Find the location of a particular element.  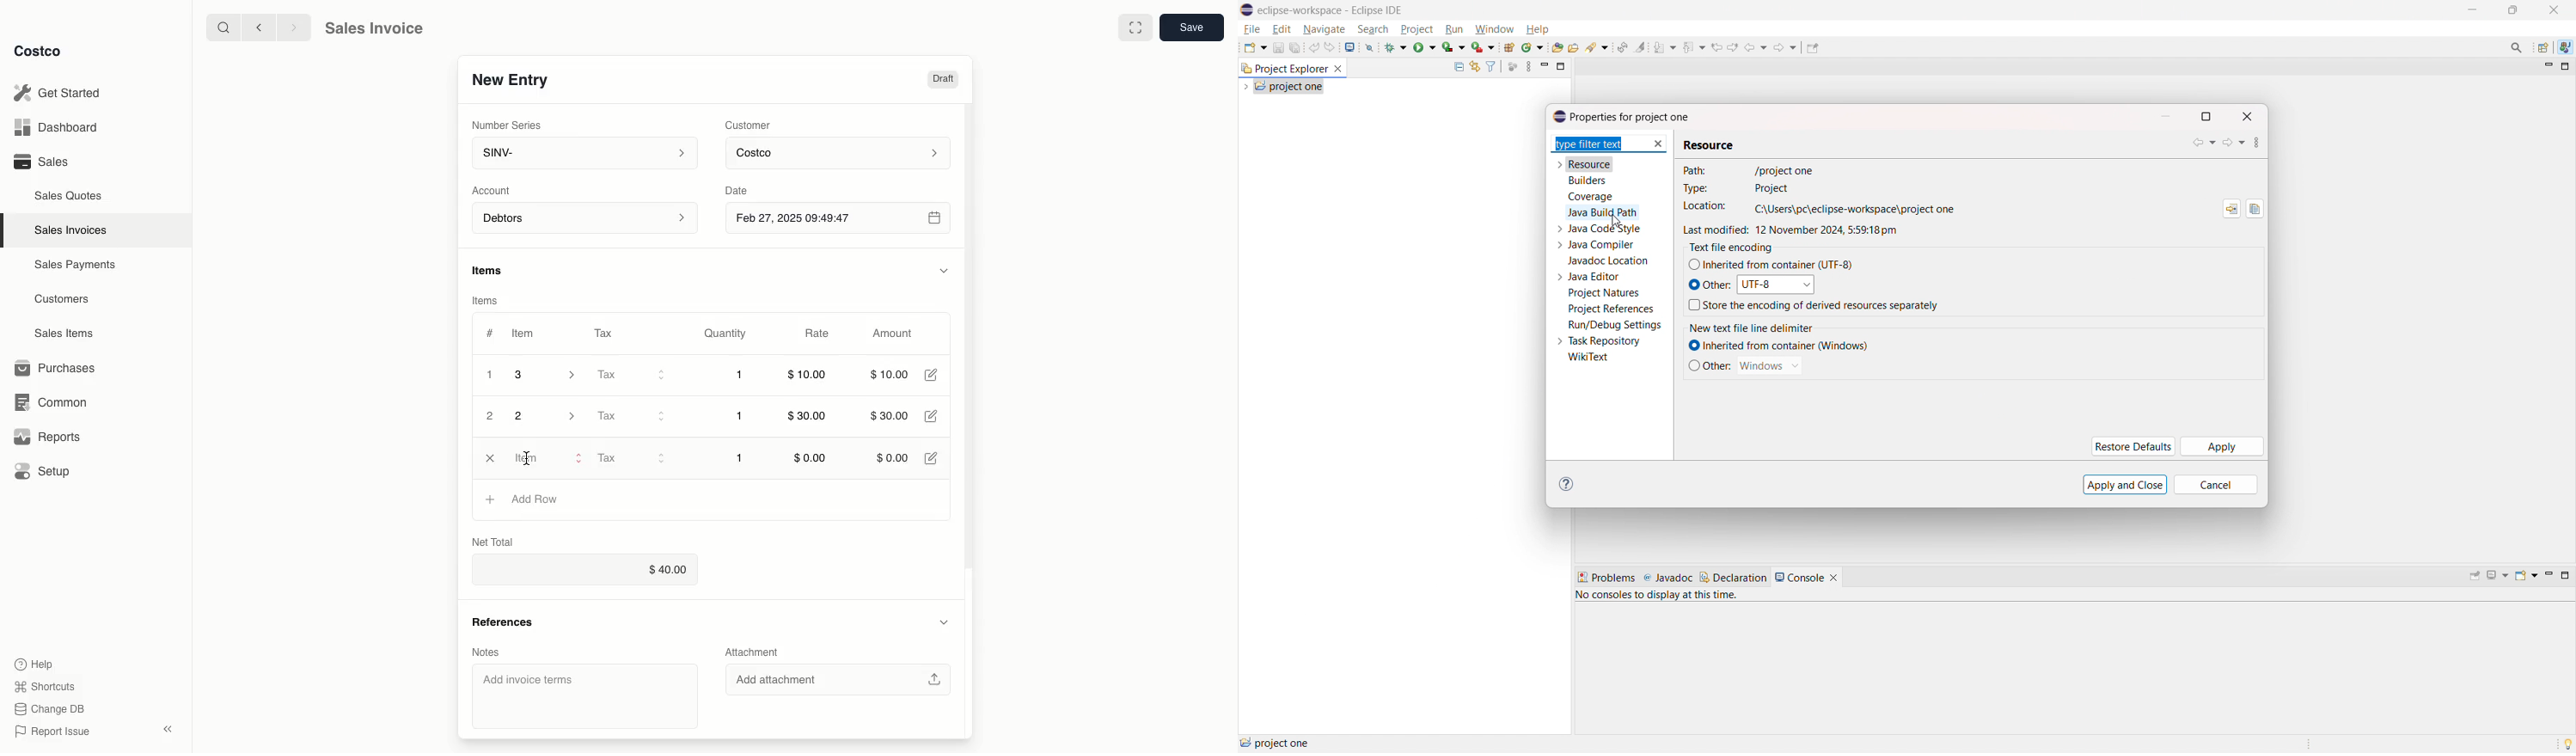

$10.00 is located at coordinates (808, 377).